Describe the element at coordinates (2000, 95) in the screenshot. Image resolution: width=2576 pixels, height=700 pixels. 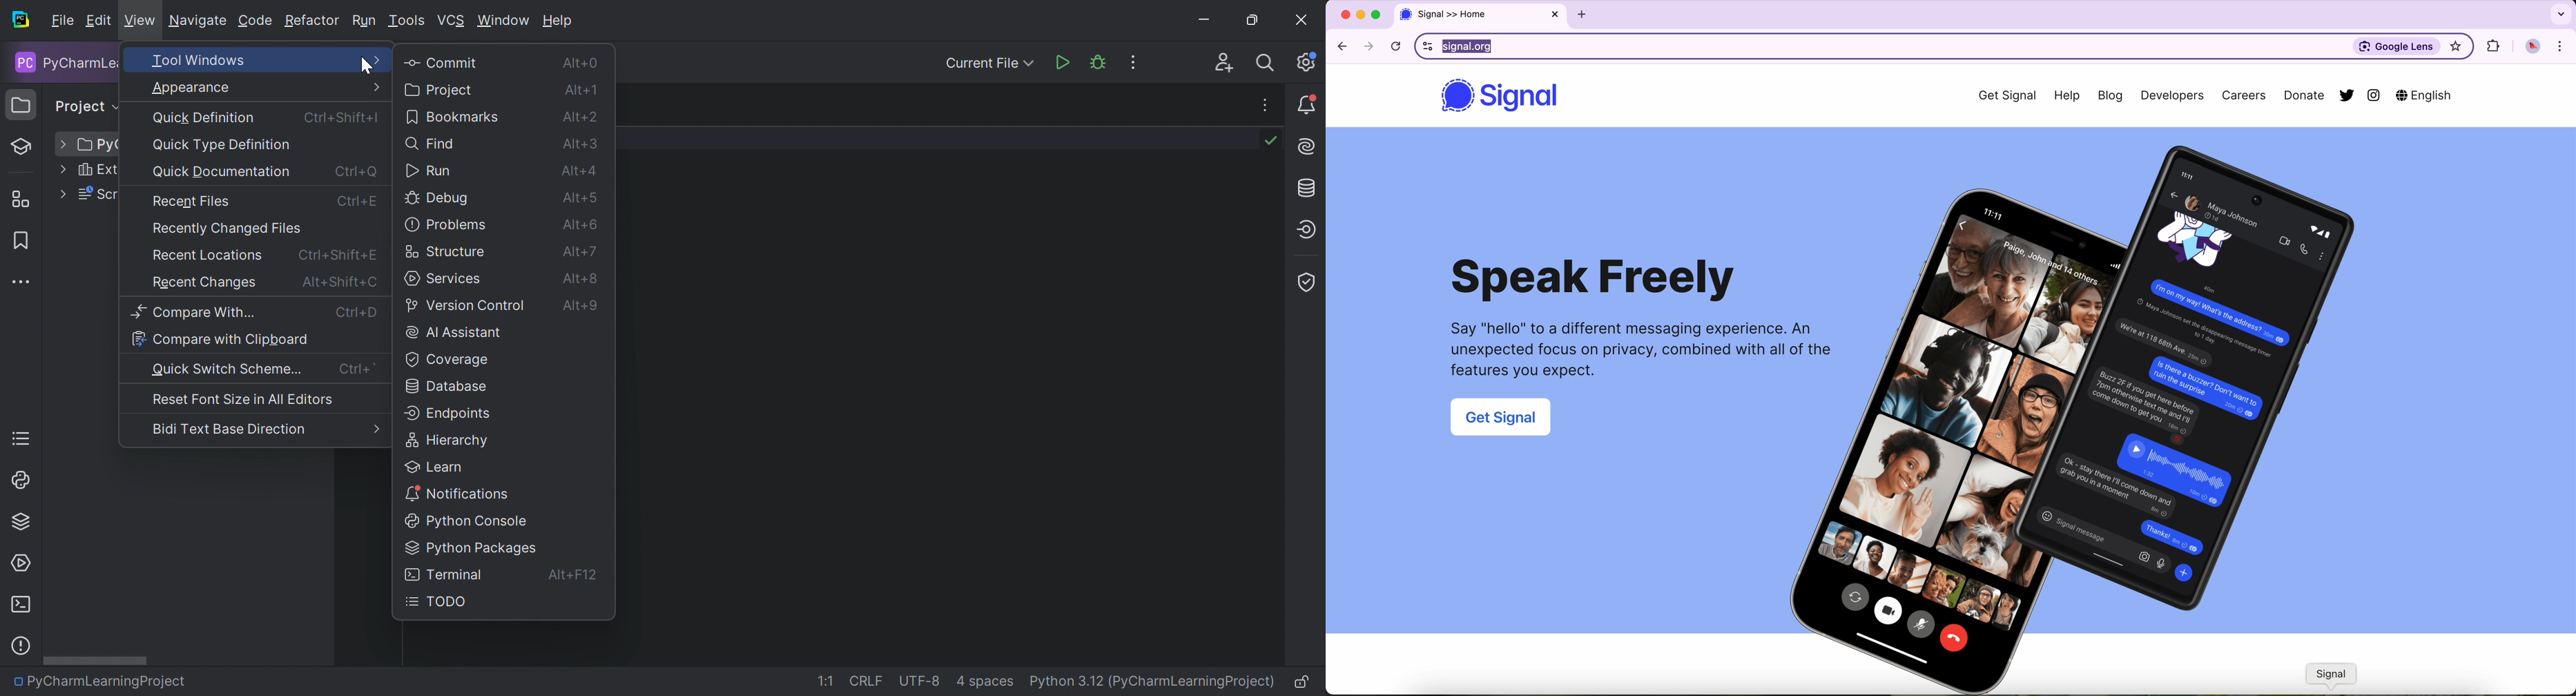
I see `Get Signal` at that location.